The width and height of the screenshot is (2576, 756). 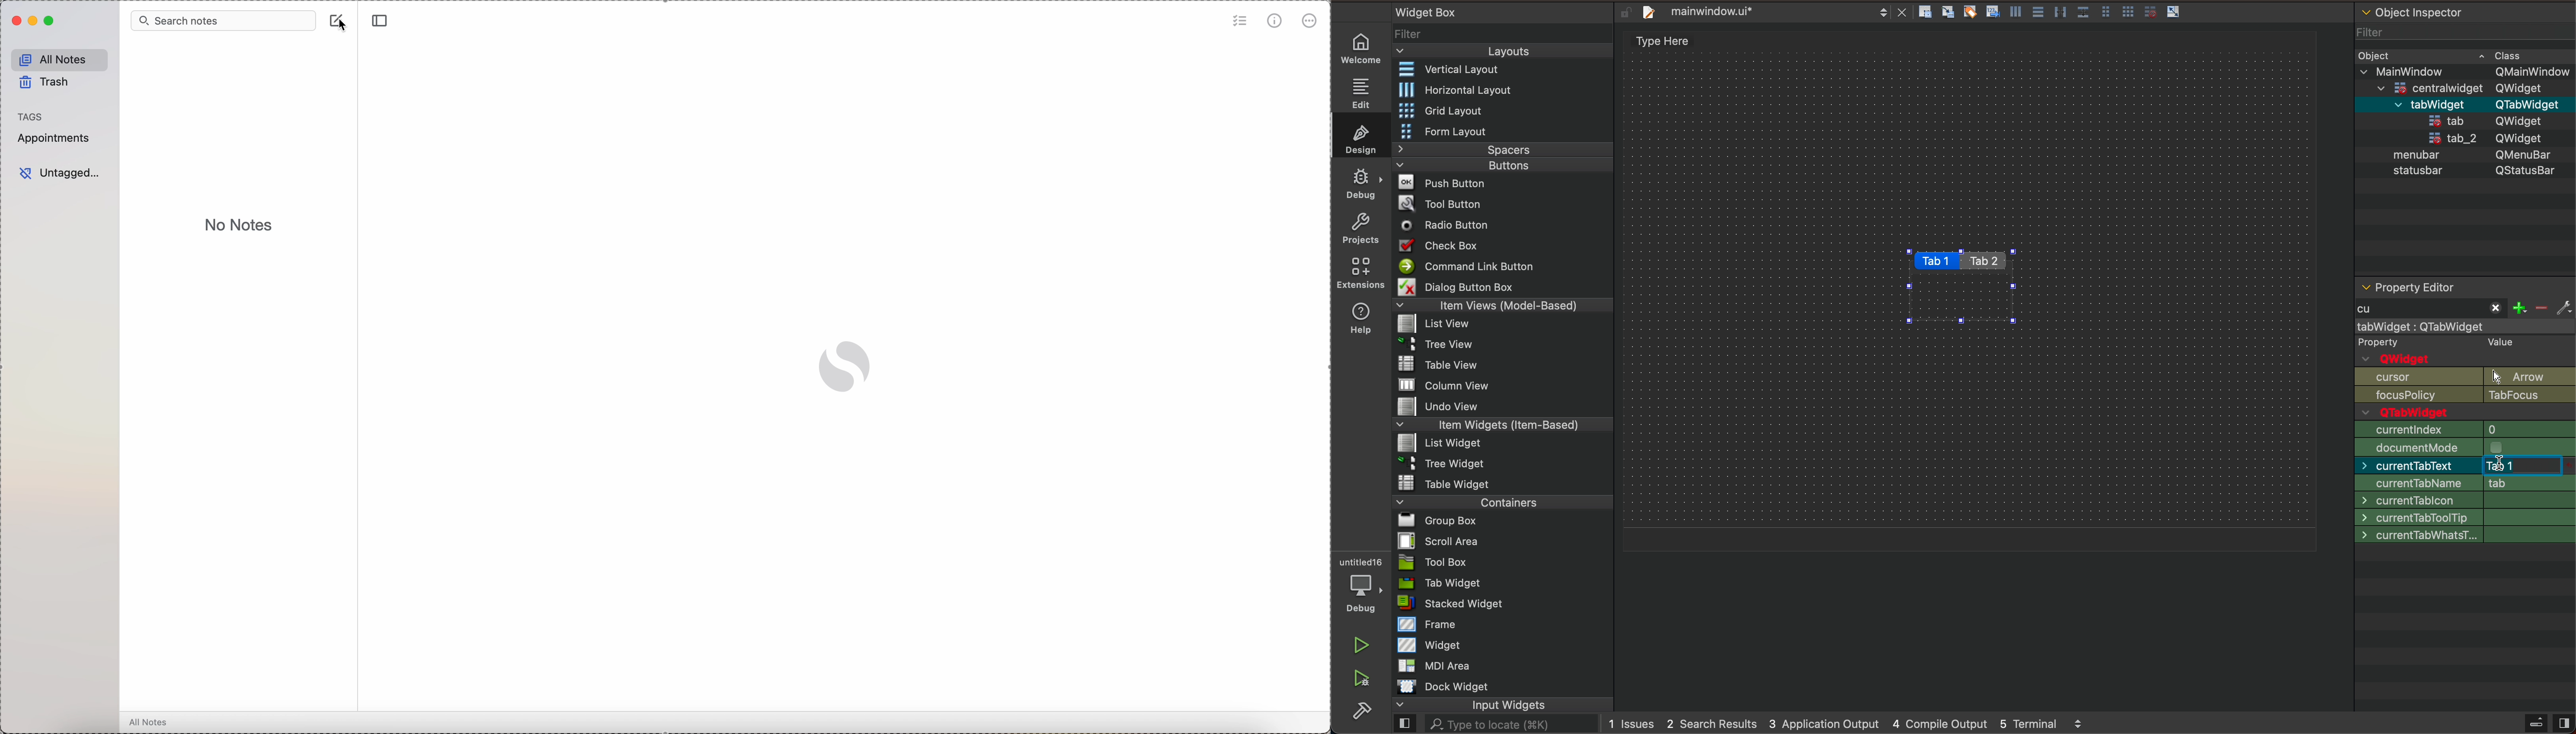 I want to click on Buttons, so click(x=1502, y=165).